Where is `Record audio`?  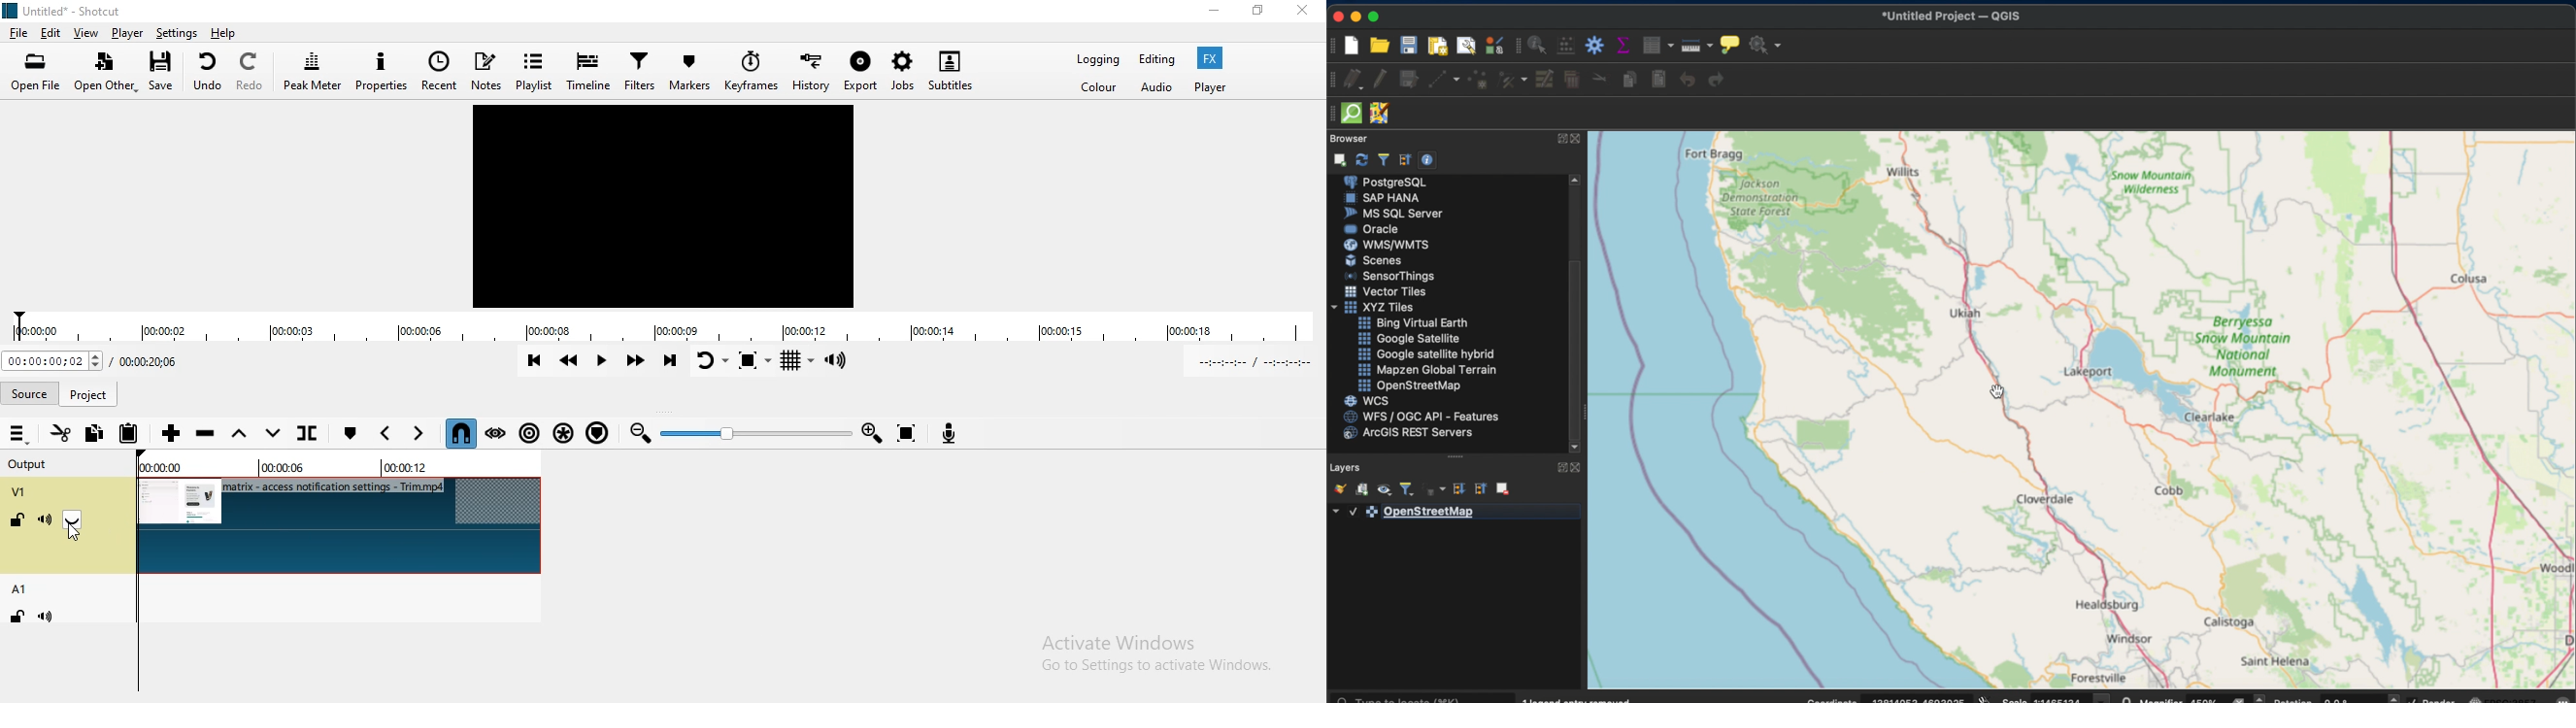
Record audio is located at coordinates (953, 433).